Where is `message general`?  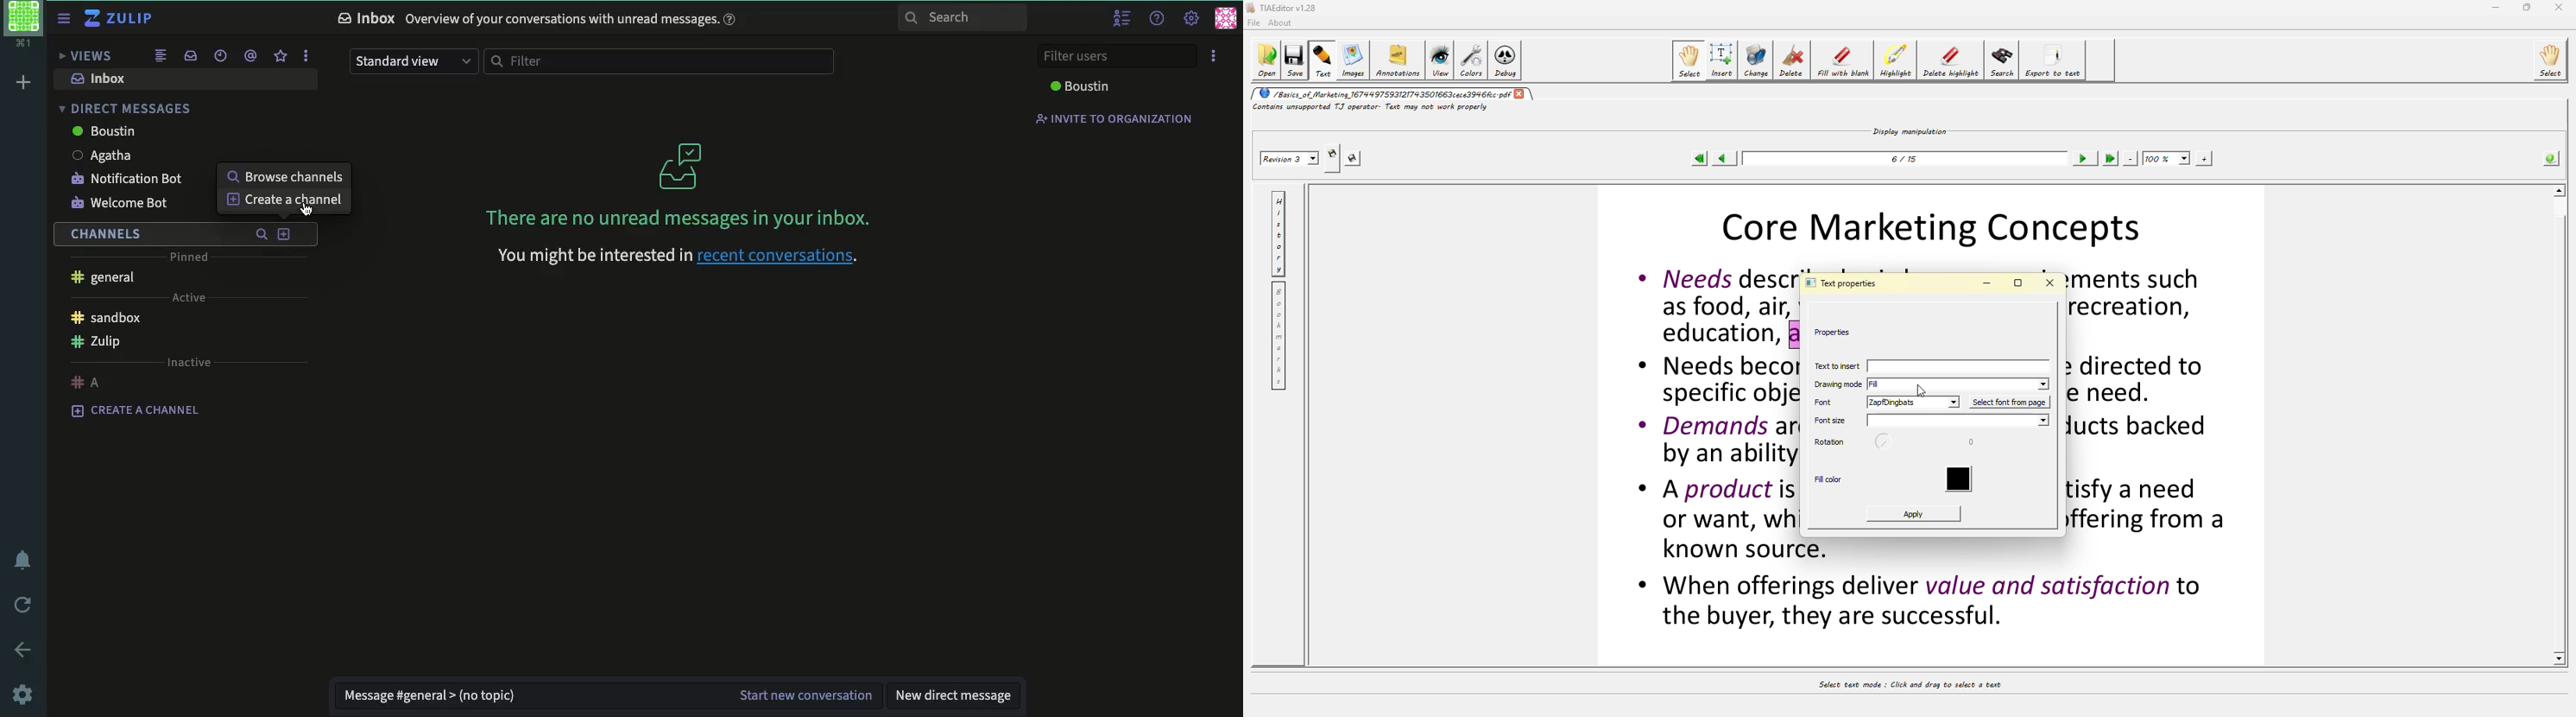
message general is located at coordinates (429, 696).